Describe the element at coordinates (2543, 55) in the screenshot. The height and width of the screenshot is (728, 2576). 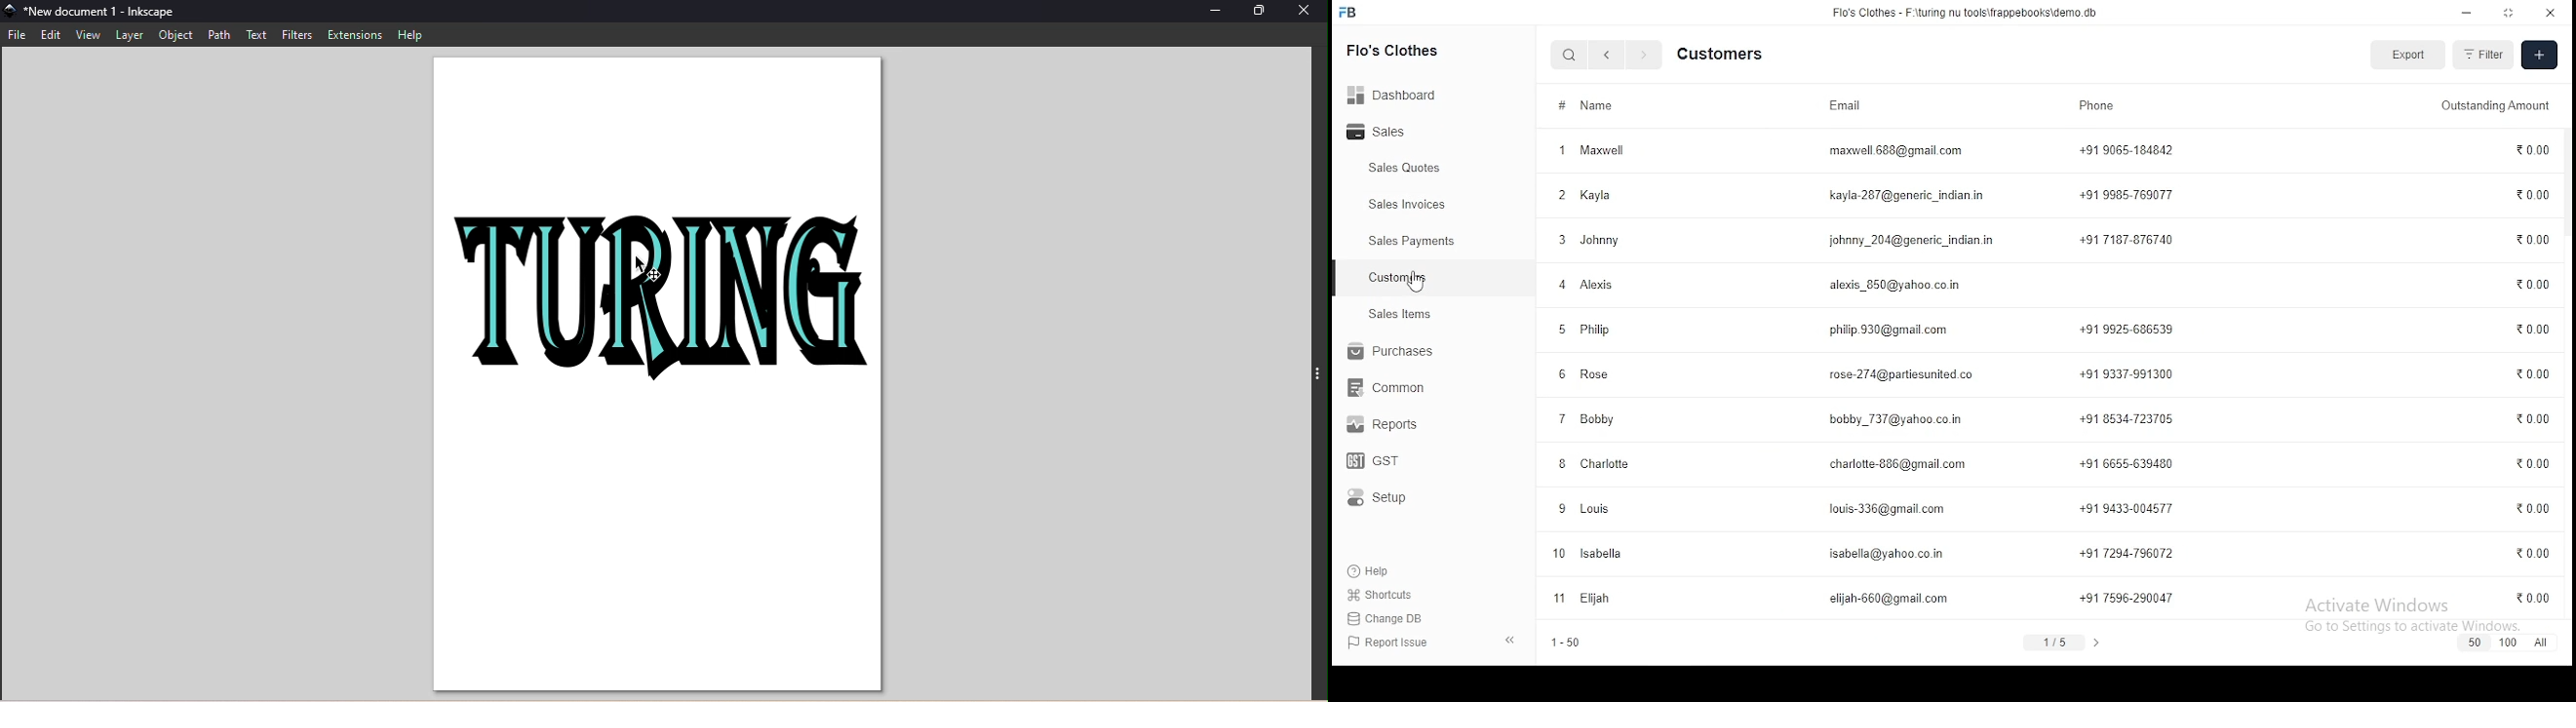
I see `create` at that location.